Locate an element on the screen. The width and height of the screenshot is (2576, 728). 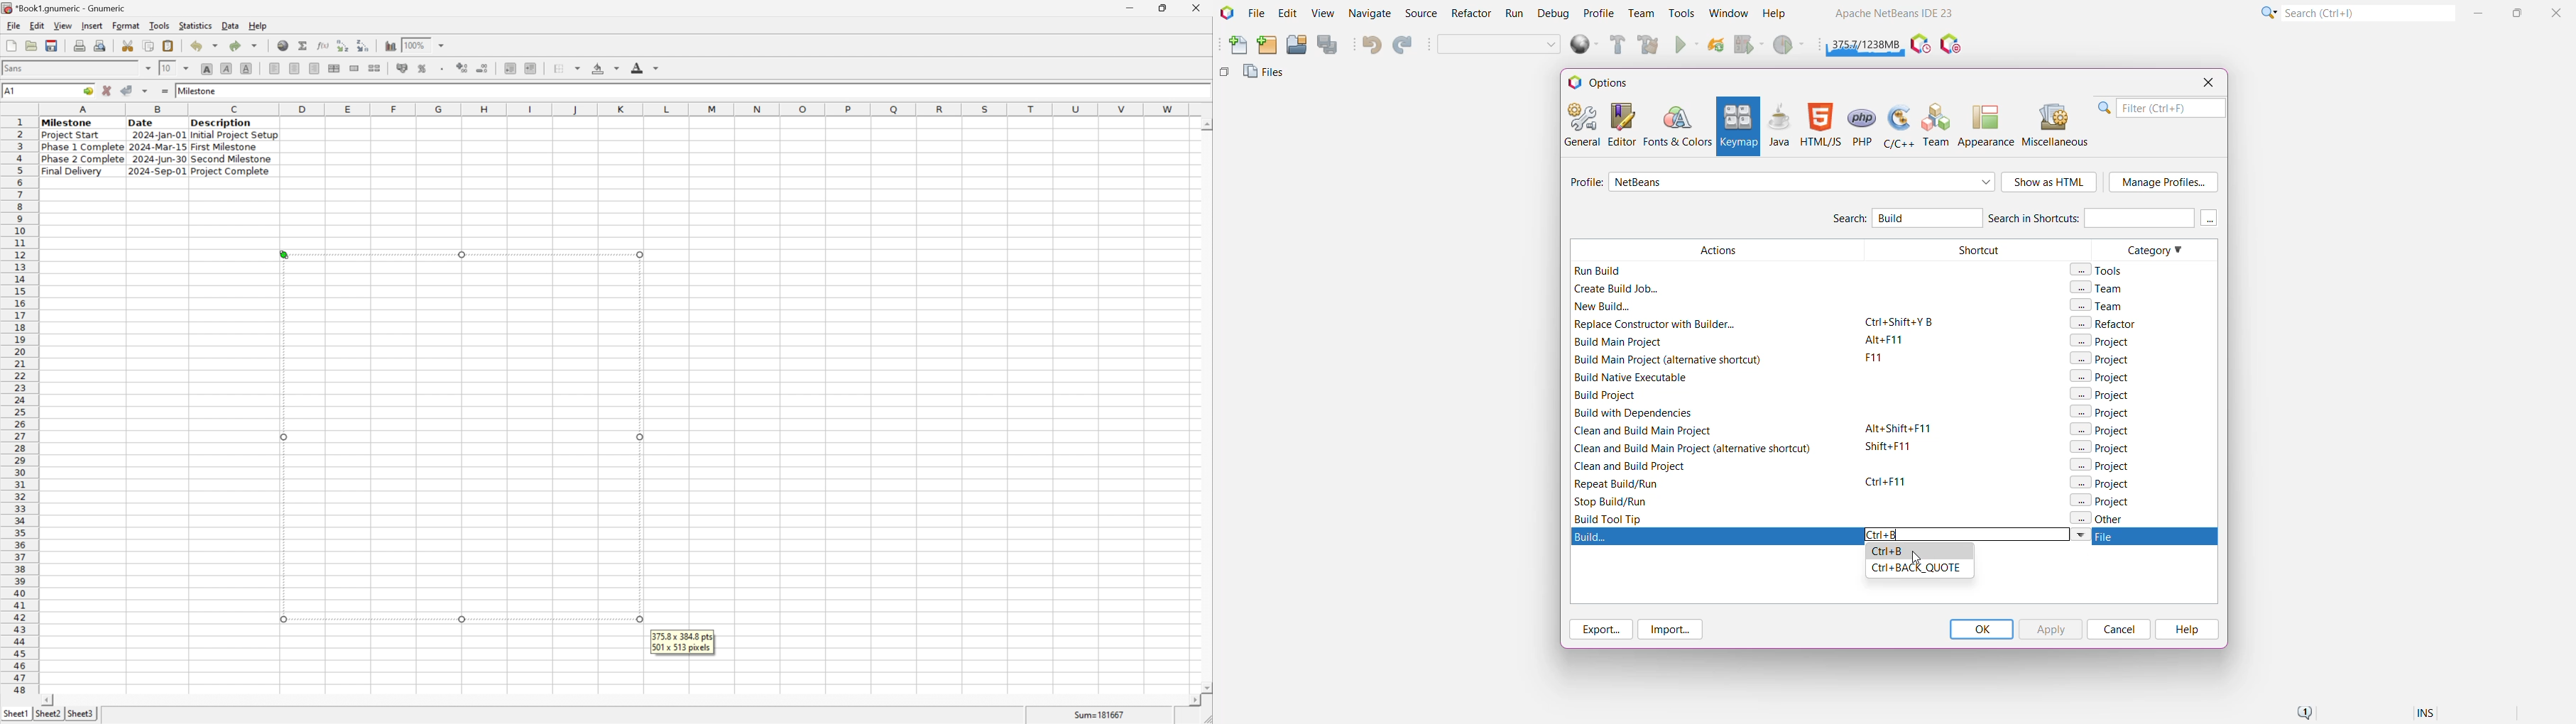
Manage Profile is located at coordinates (2163, 182).